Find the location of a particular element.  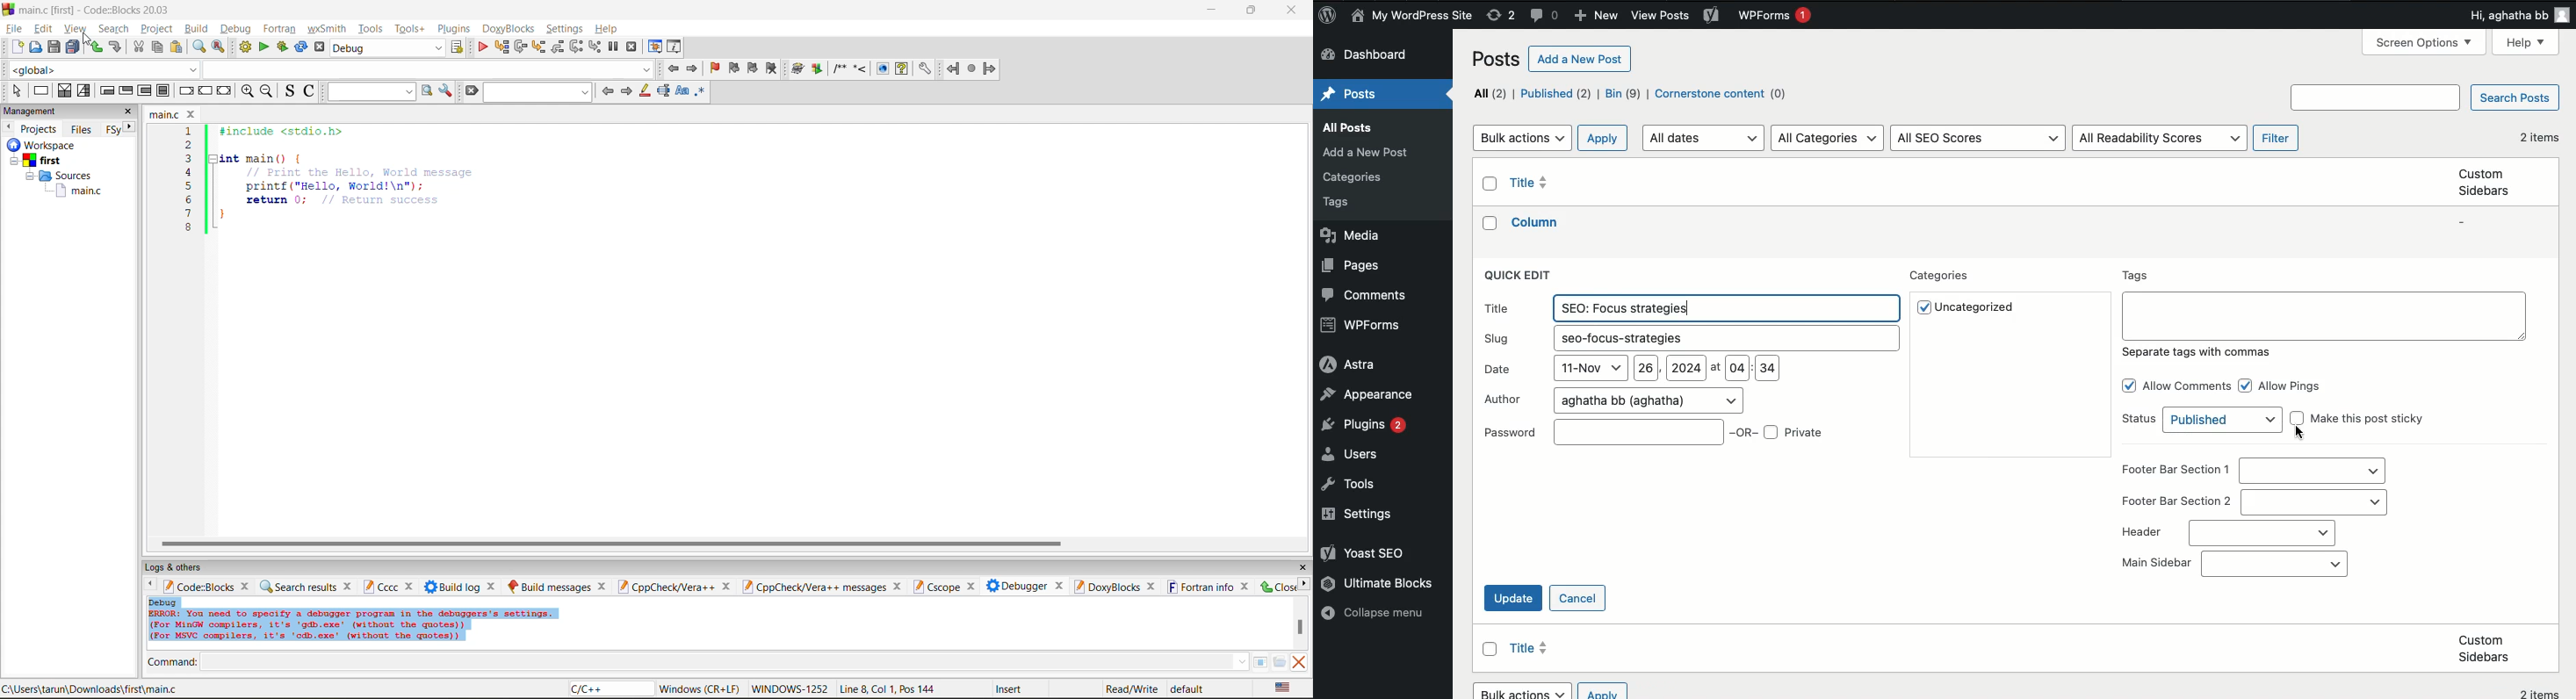

Slug is located at coordinates (1498, 339).